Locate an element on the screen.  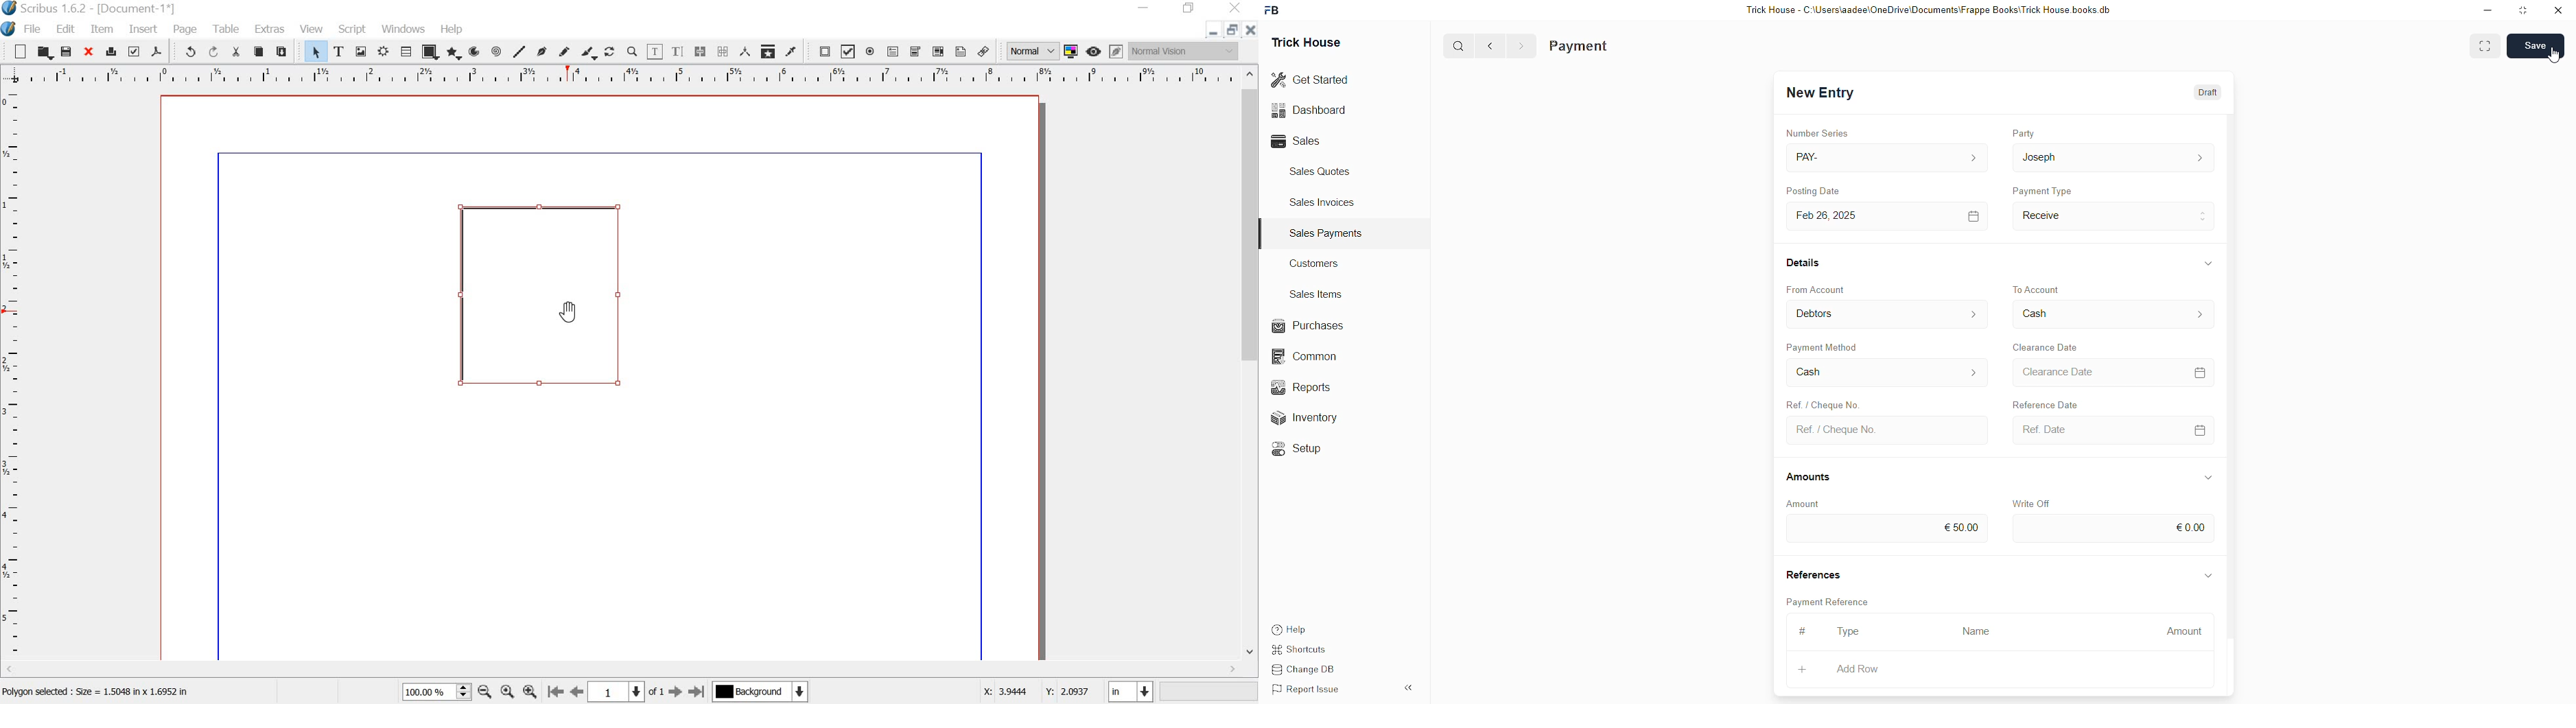
help is located at coordinates (454, 30).